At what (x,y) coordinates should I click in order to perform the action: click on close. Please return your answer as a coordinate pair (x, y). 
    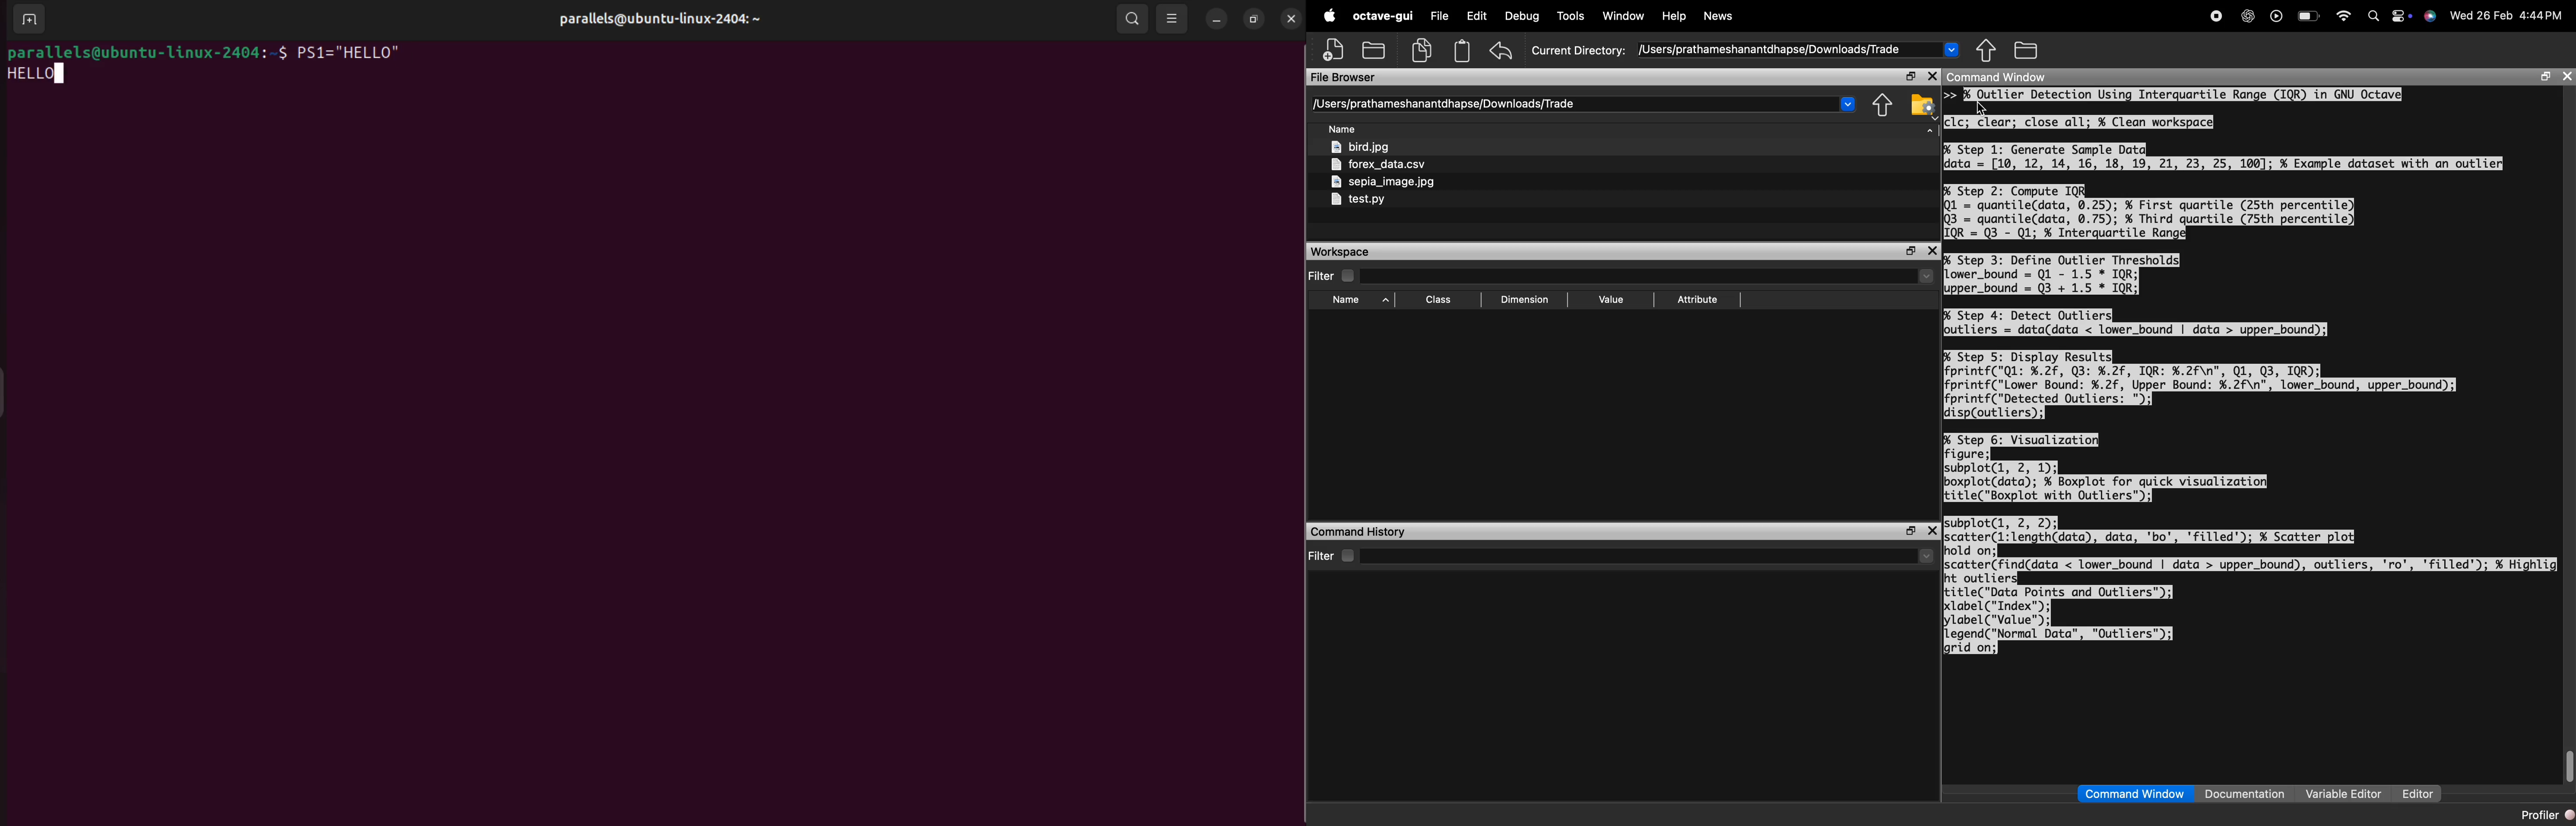
    Looking at the image, I should click on (1933, 76).